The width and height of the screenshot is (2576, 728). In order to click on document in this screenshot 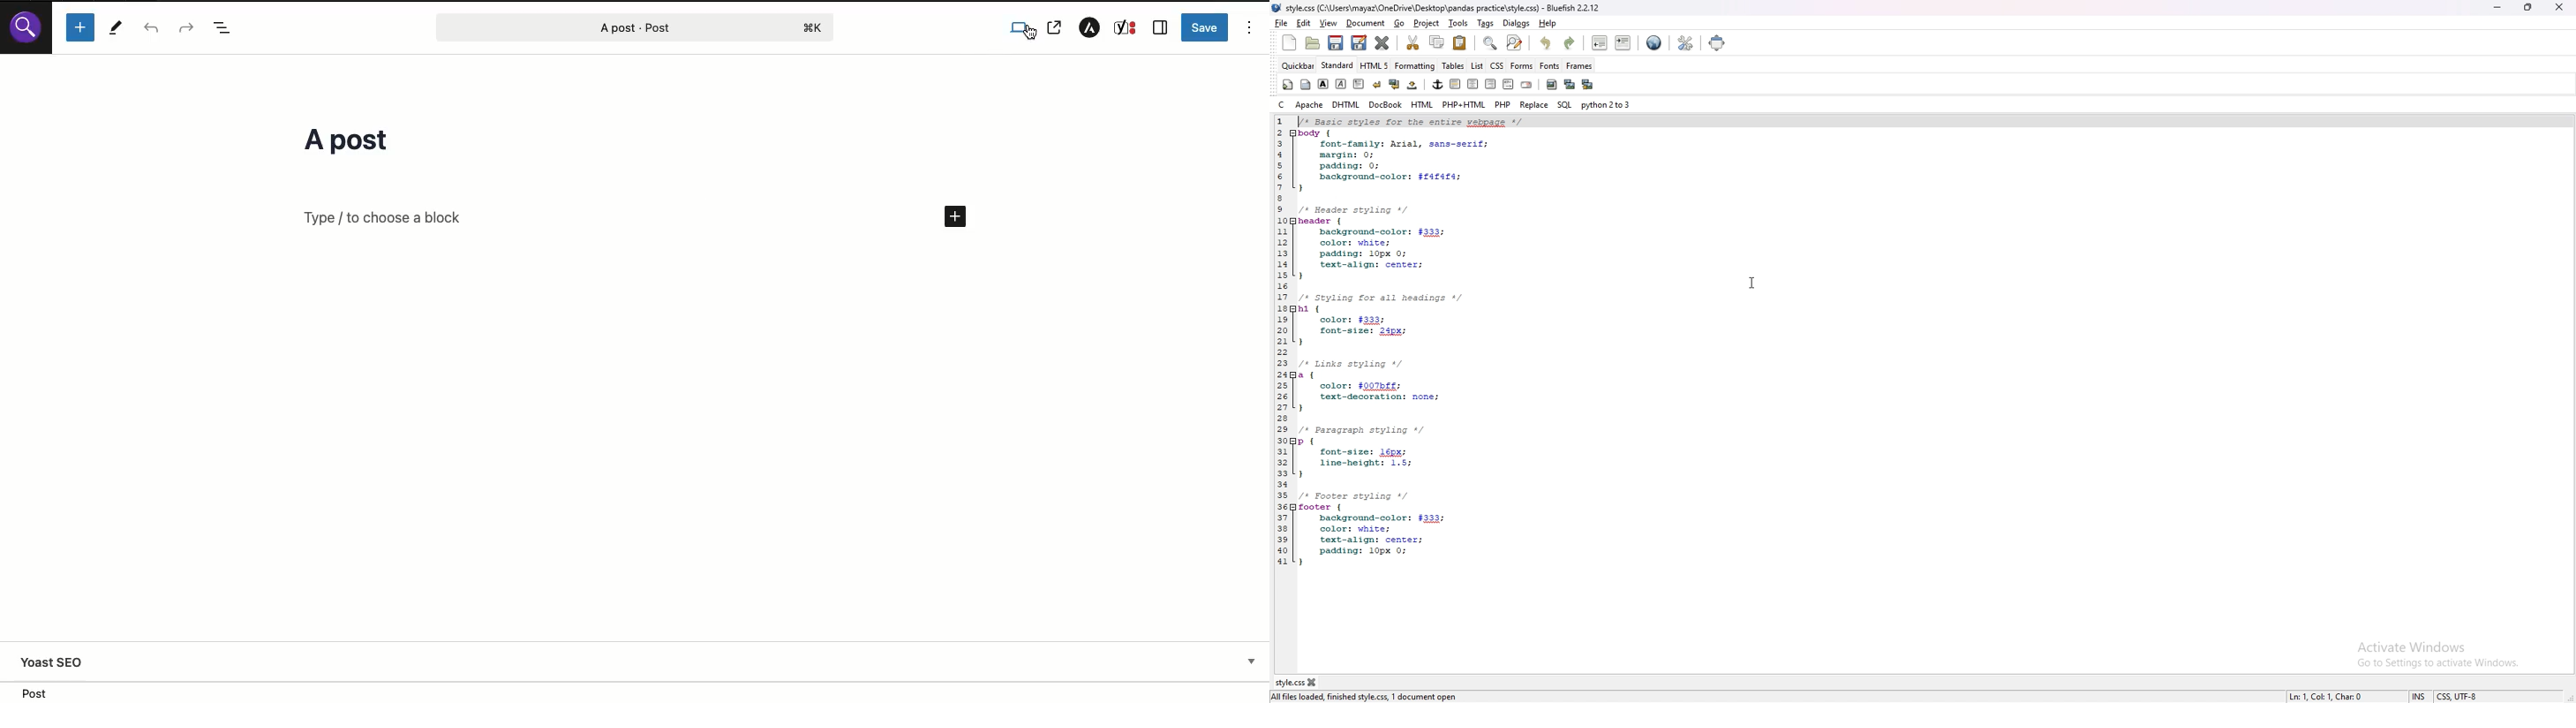, I will do `click(1366, 23)`.